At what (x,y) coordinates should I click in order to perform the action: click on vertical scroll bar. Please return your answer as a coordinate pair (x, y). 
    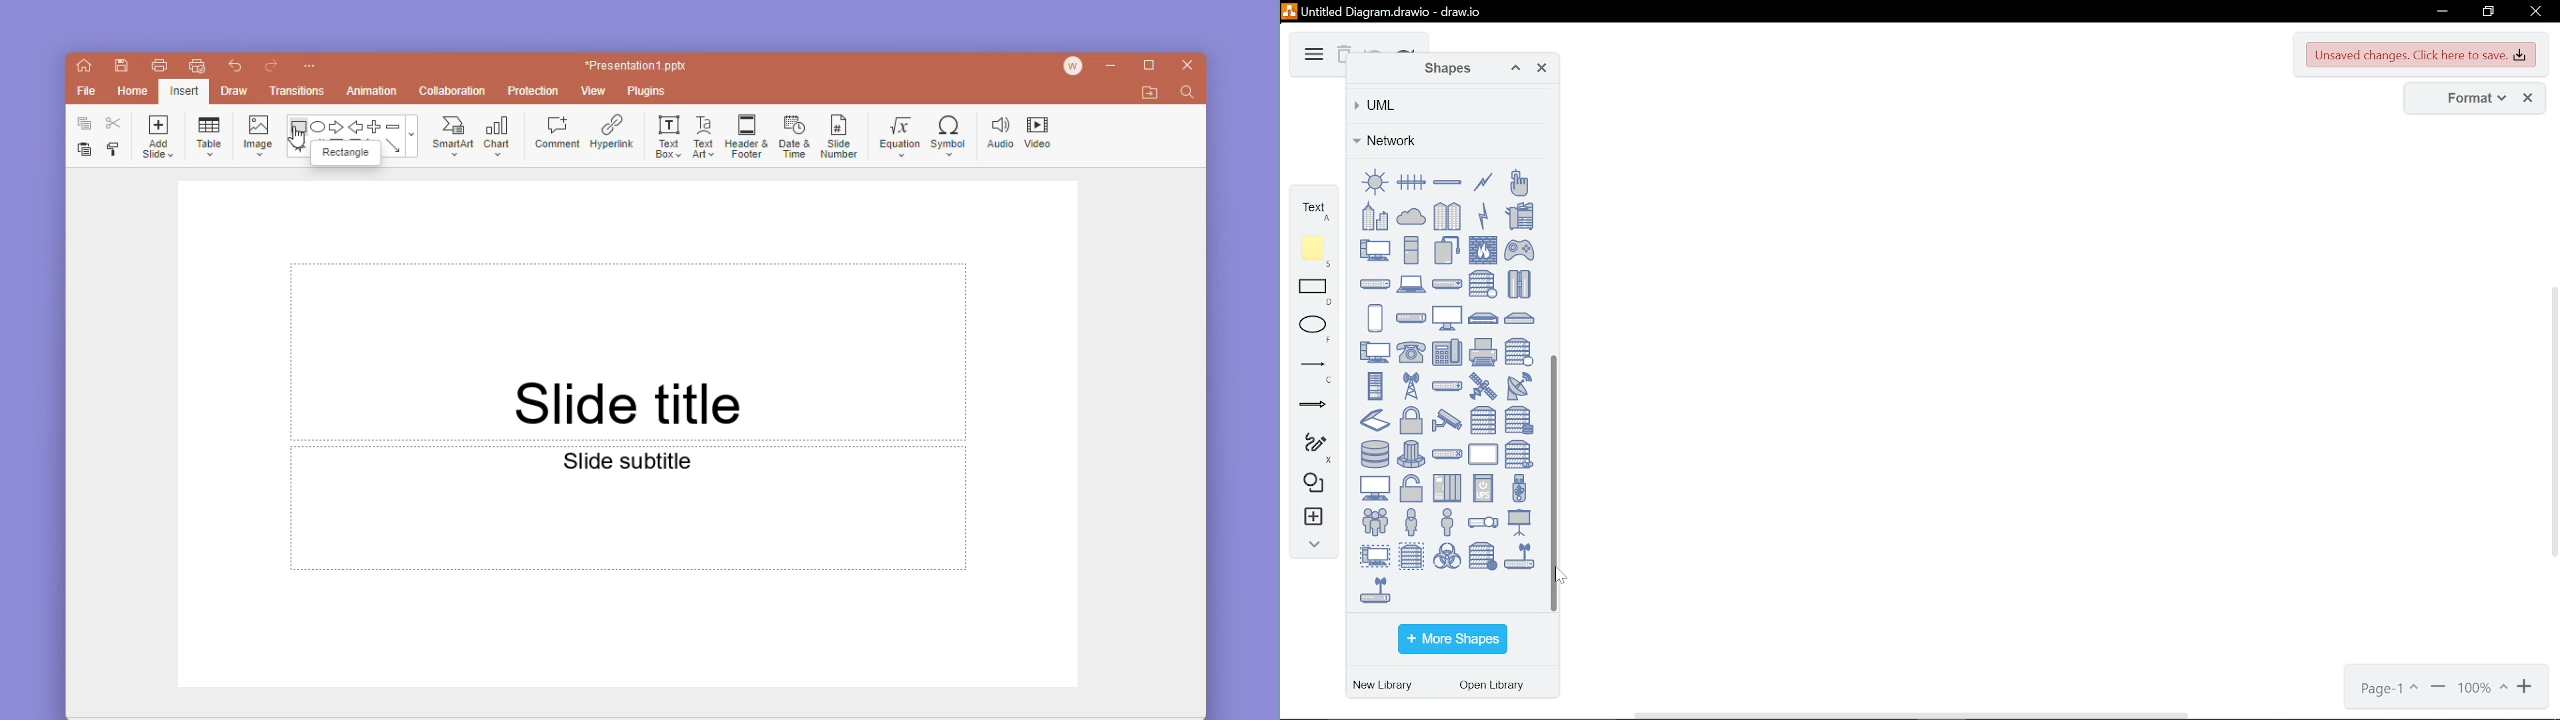
    Looking at the image, I should click on (2552, 424).